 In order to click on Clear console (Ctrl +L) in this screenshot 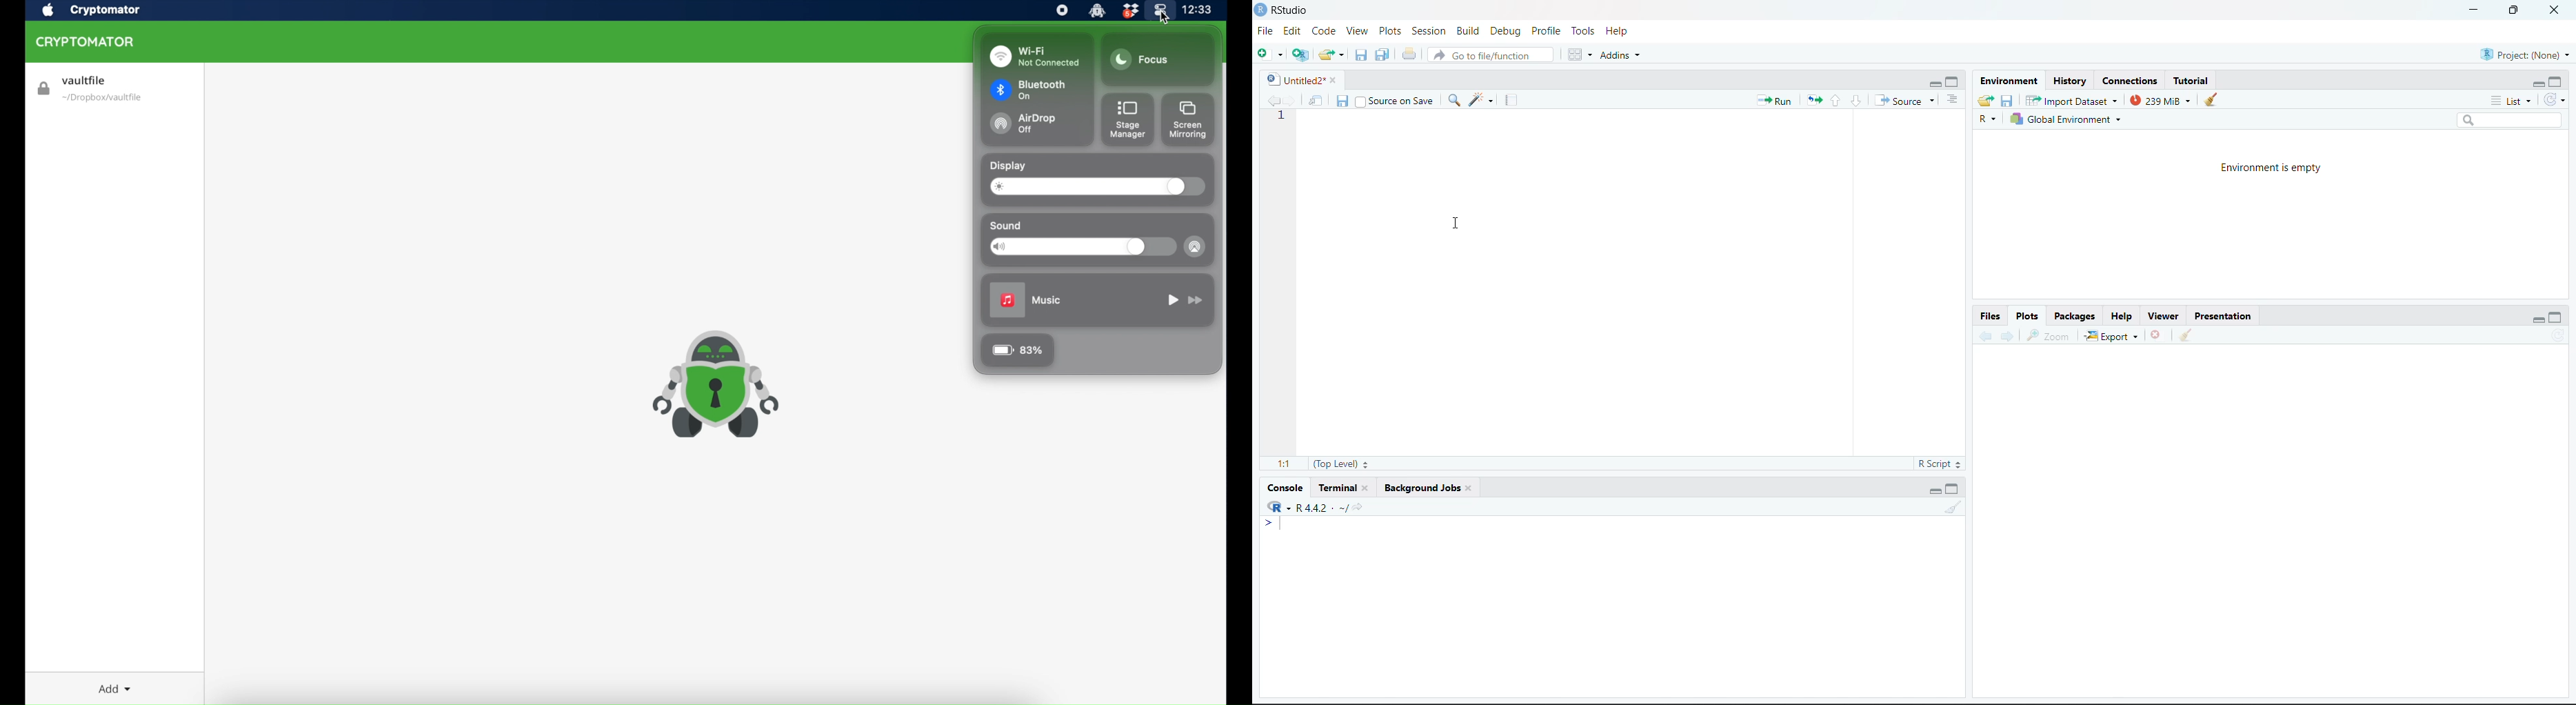, I will do `click(2215, 100)`.